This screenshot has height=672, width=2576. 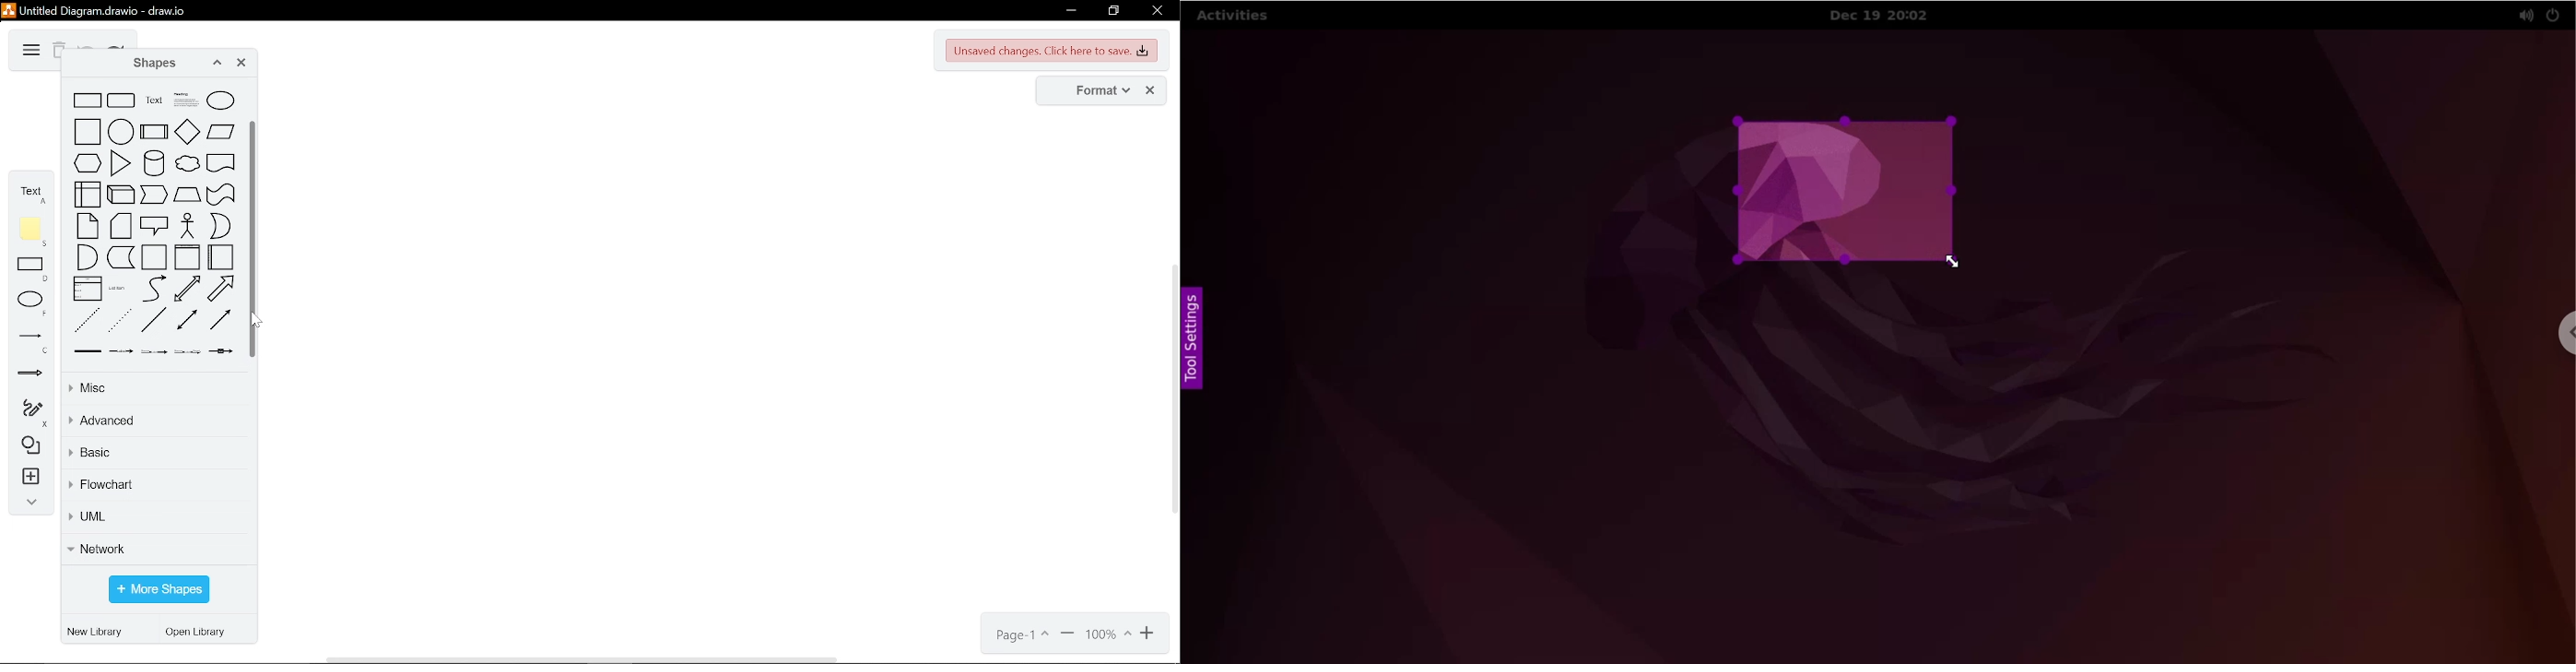 What do you see at coordinates (88, 288) in the screenshot?
I see `list` at bounding box center [88, 288].